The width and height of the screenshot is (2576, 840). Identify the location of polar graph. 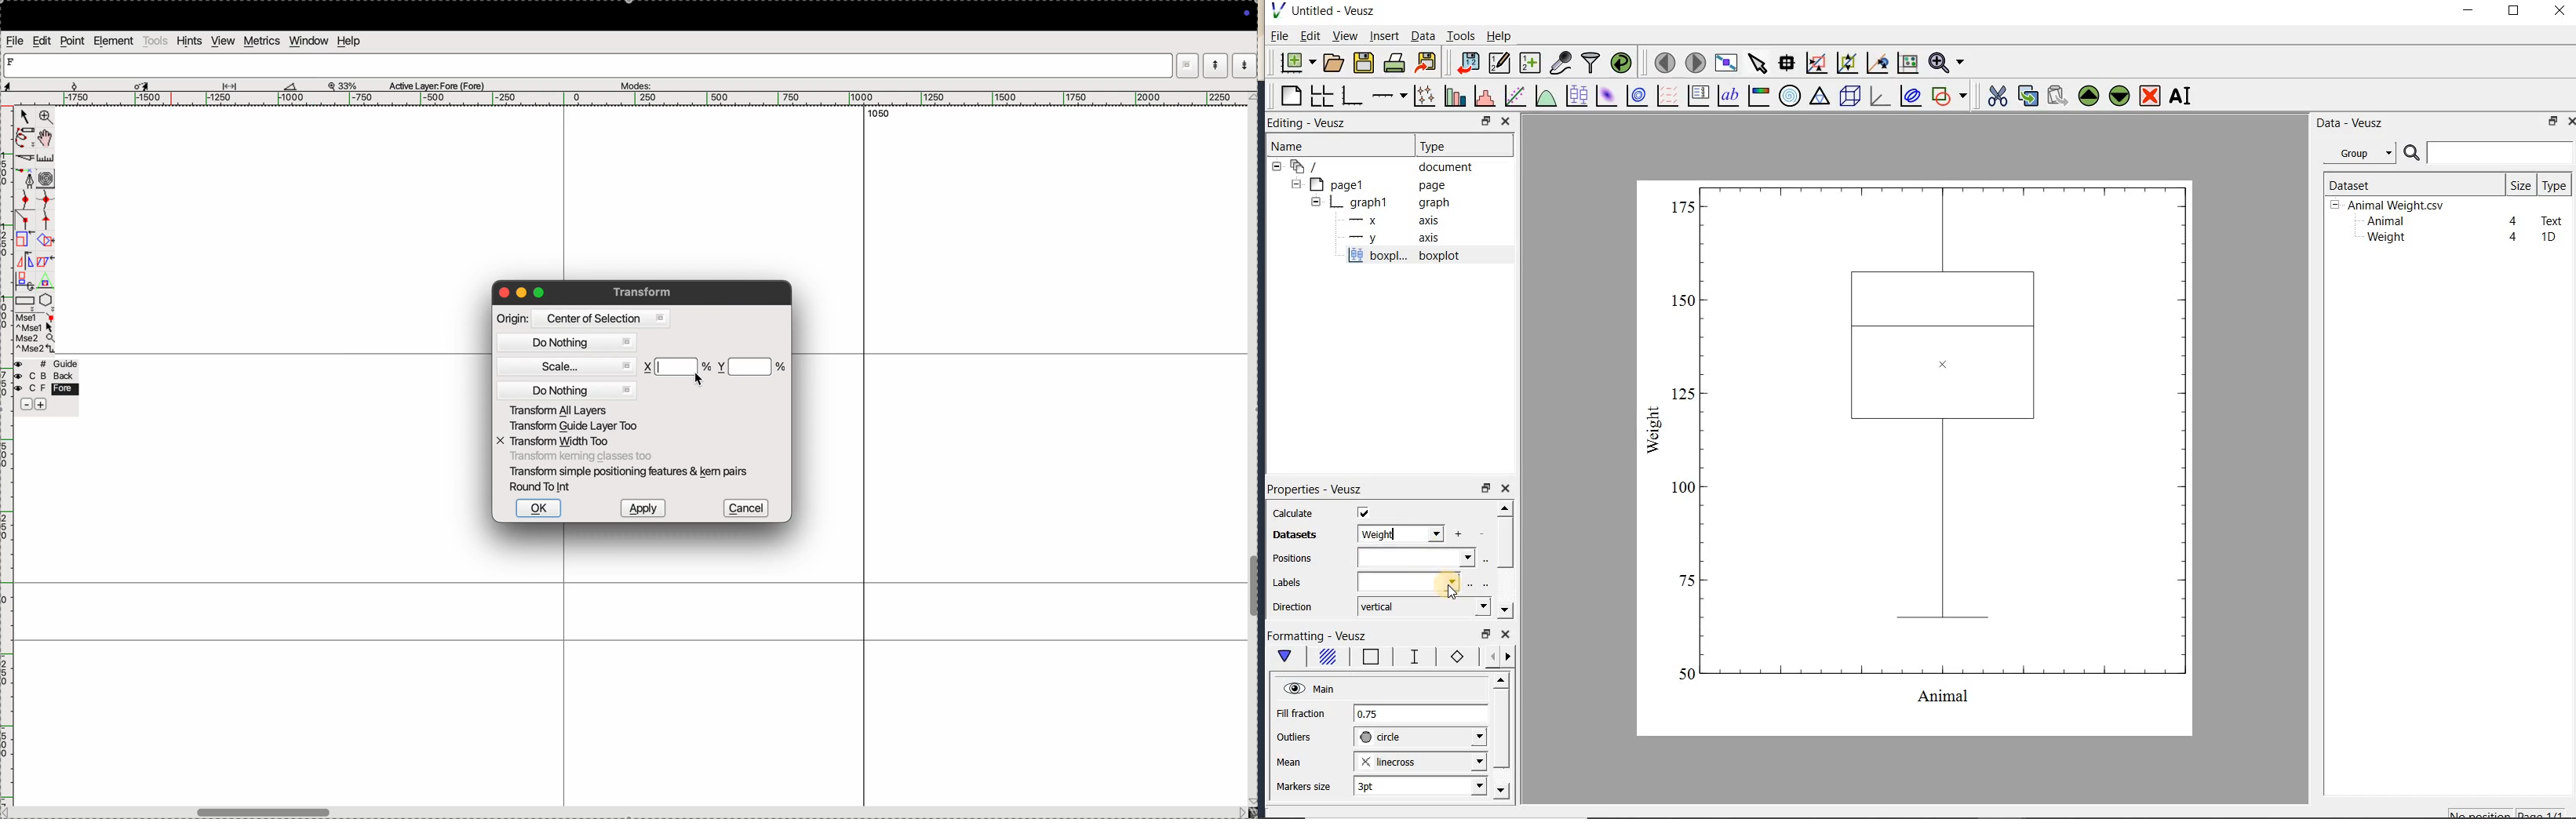
(1789, 96).